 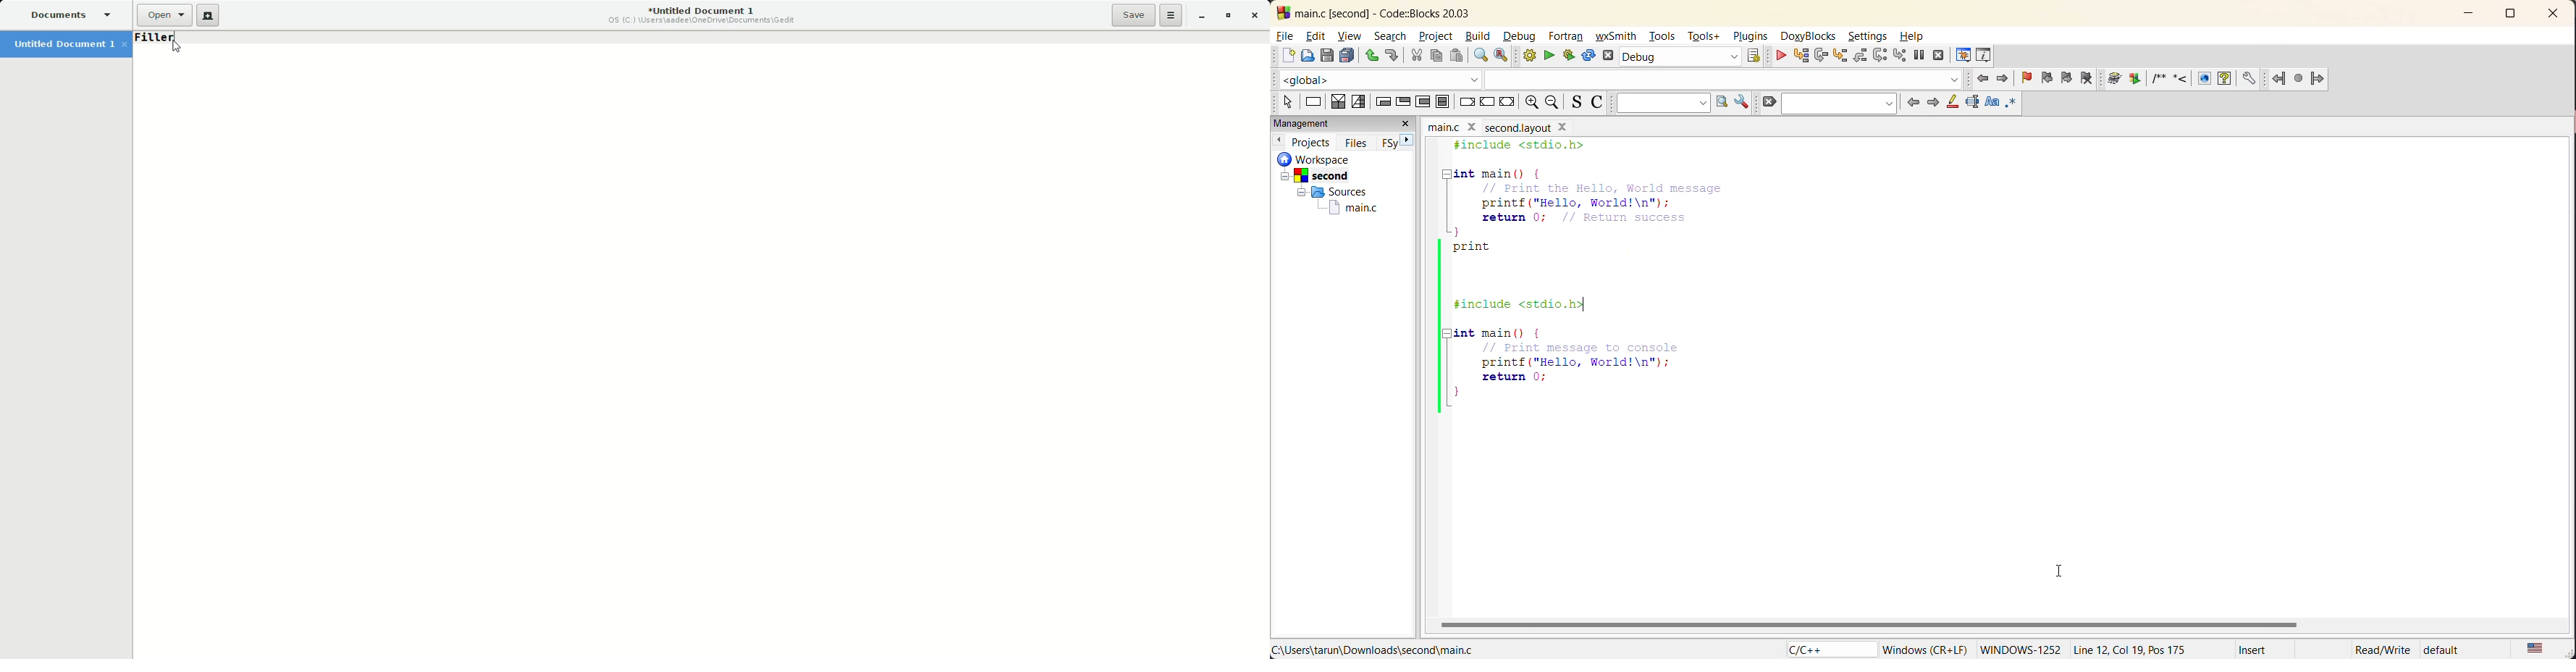 What do you see at coordinates (1990, 103) in the screenshot?
I see `match case` at bounding box center [1990, 103].